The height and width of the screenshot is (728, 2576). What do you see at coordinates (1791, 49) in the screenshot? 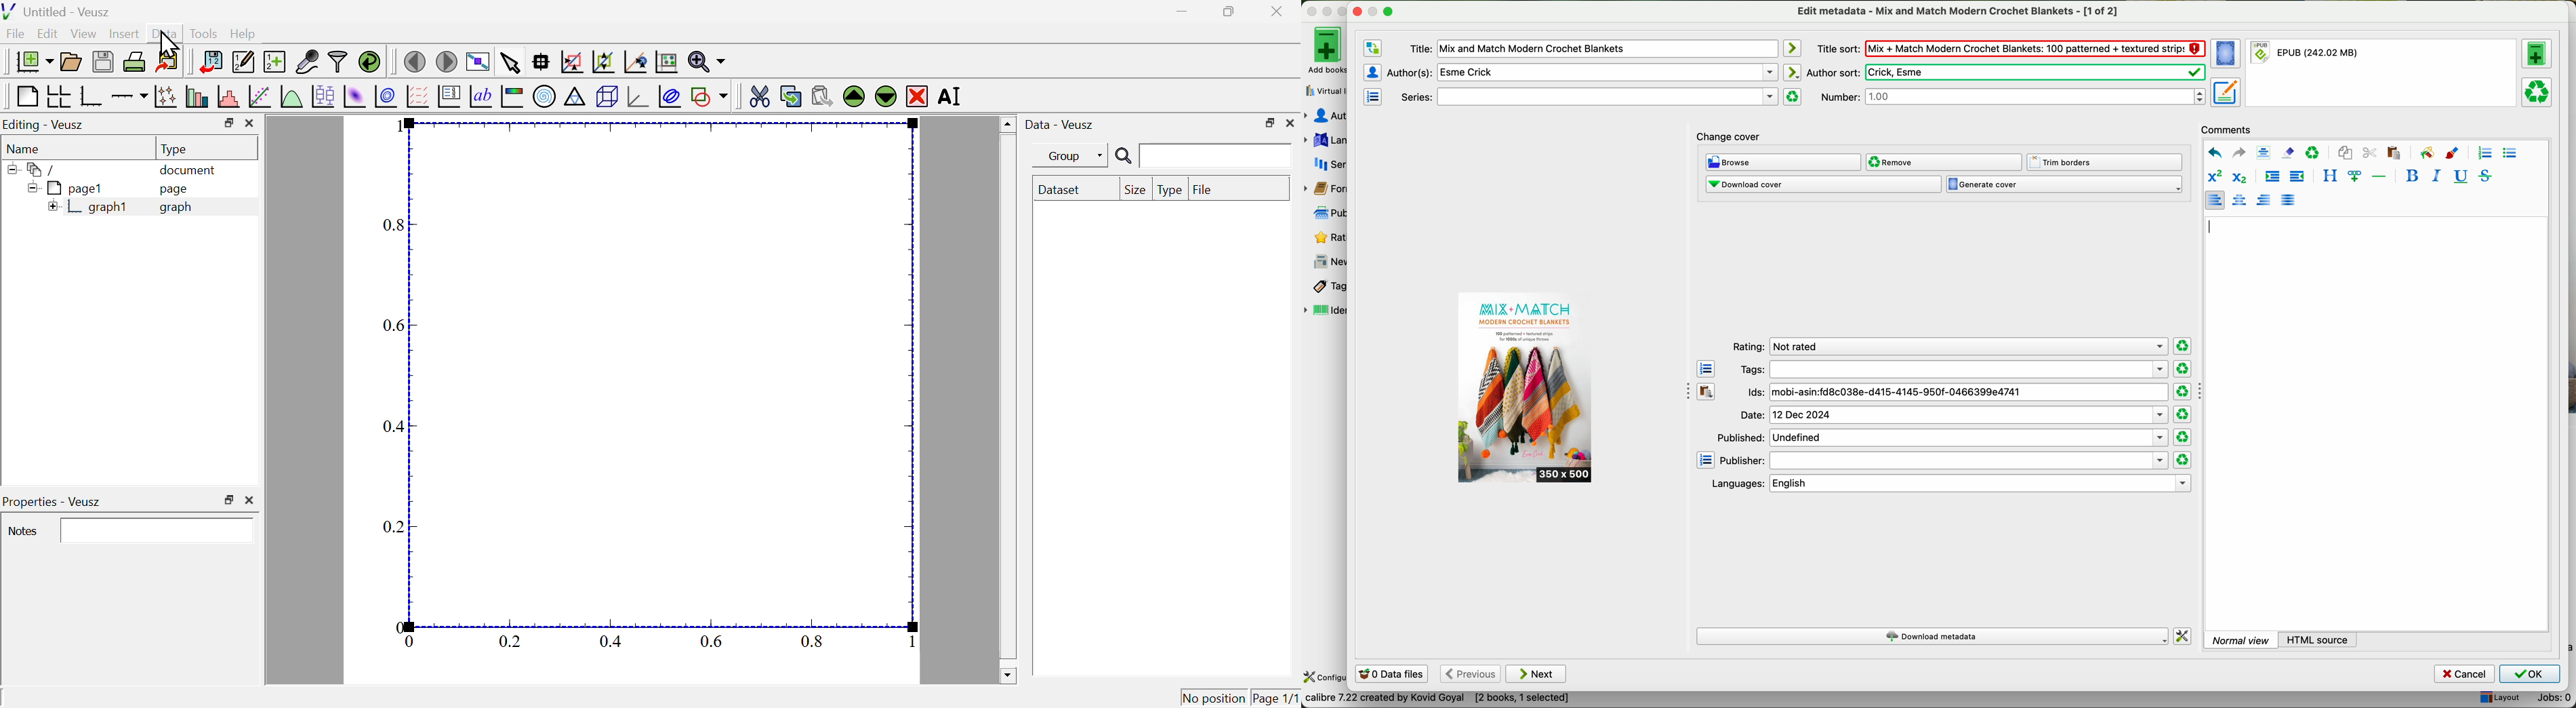
I see `automatically create the title sort` at bounding box center [1791, 49].